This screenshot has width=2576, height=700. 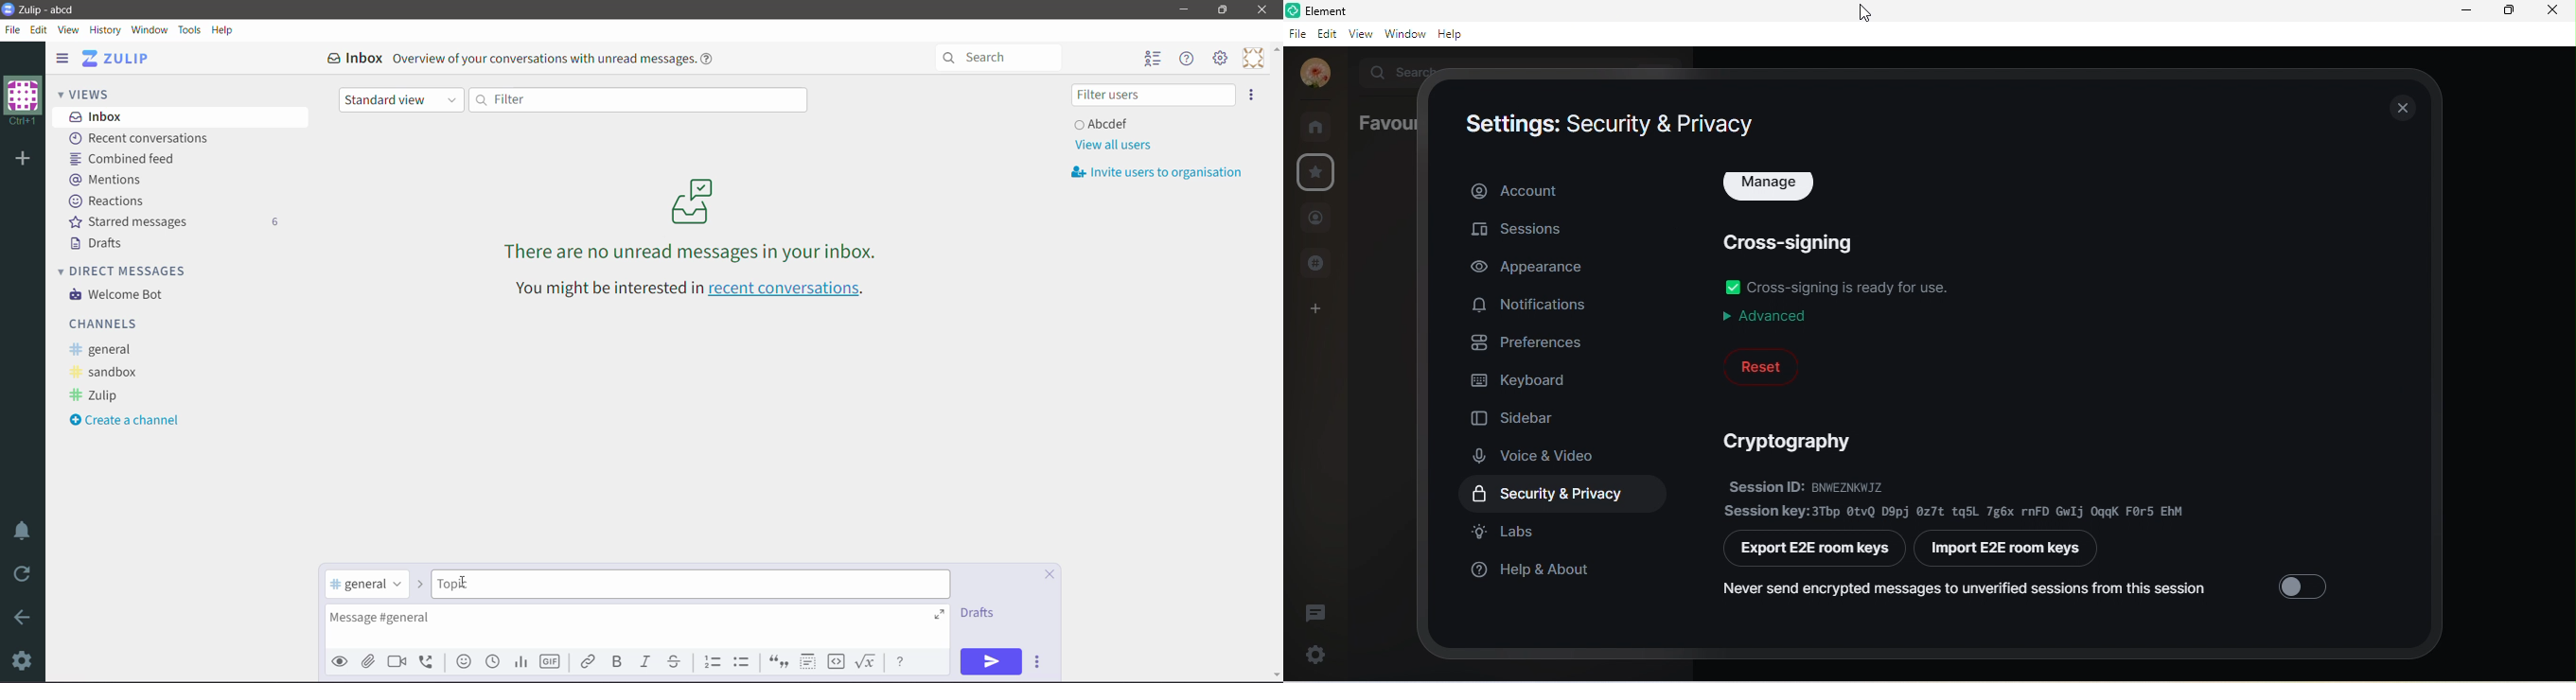 I want to click on Combined feed, so click(x=127, y=158).